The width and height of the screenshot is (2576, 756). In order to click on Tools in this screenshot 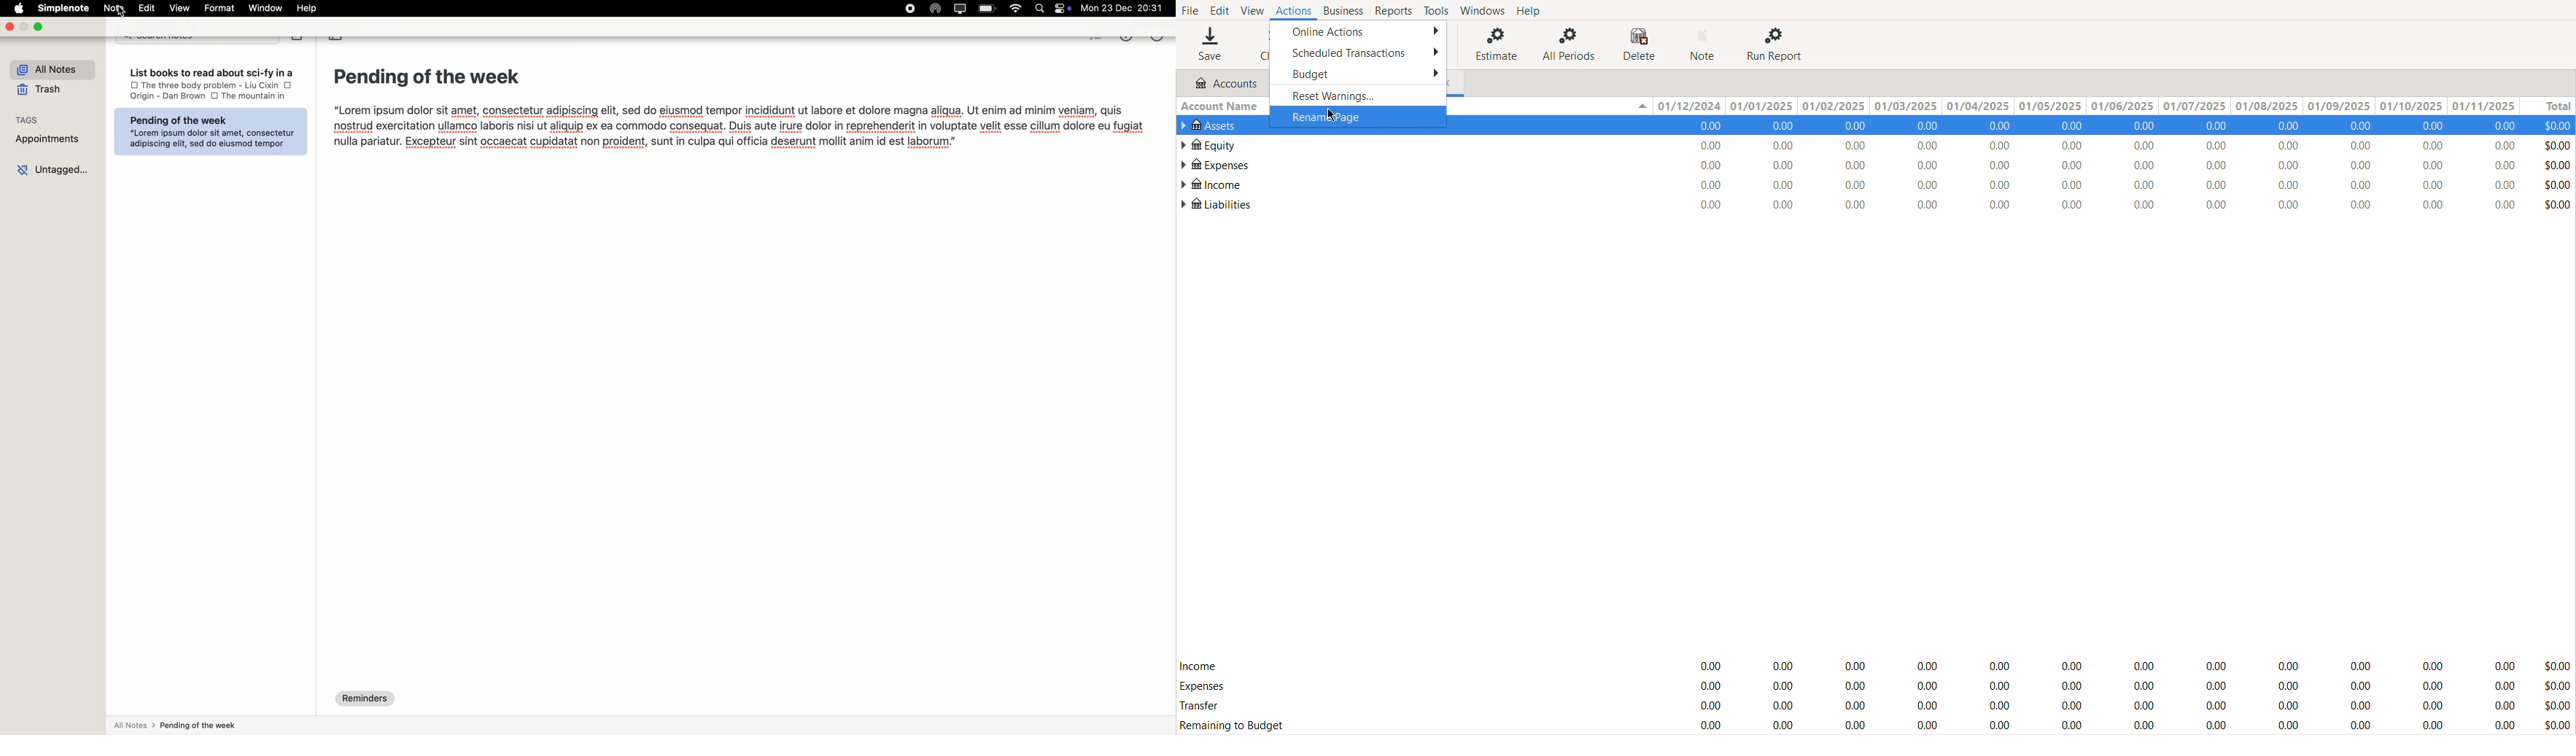, I will do `click(1435, 10)`.